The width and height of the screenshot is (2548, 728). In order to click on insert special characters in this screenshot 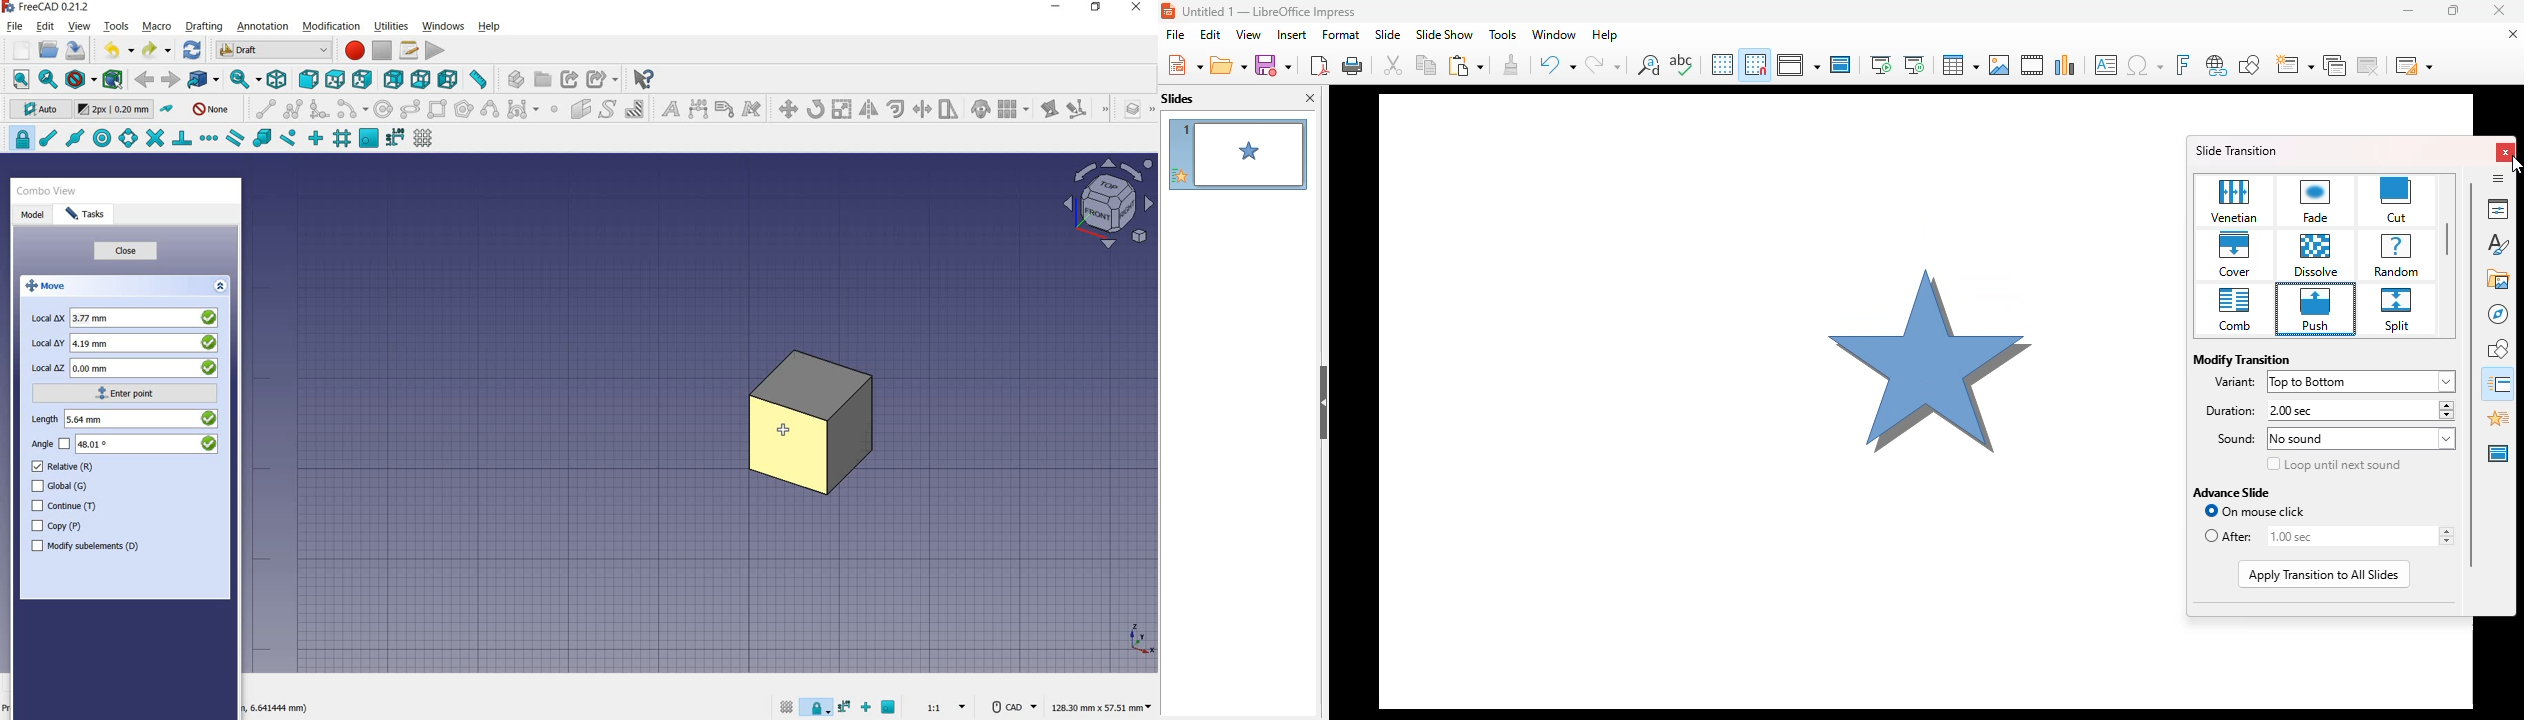, I will do `click(2145, 65)`.